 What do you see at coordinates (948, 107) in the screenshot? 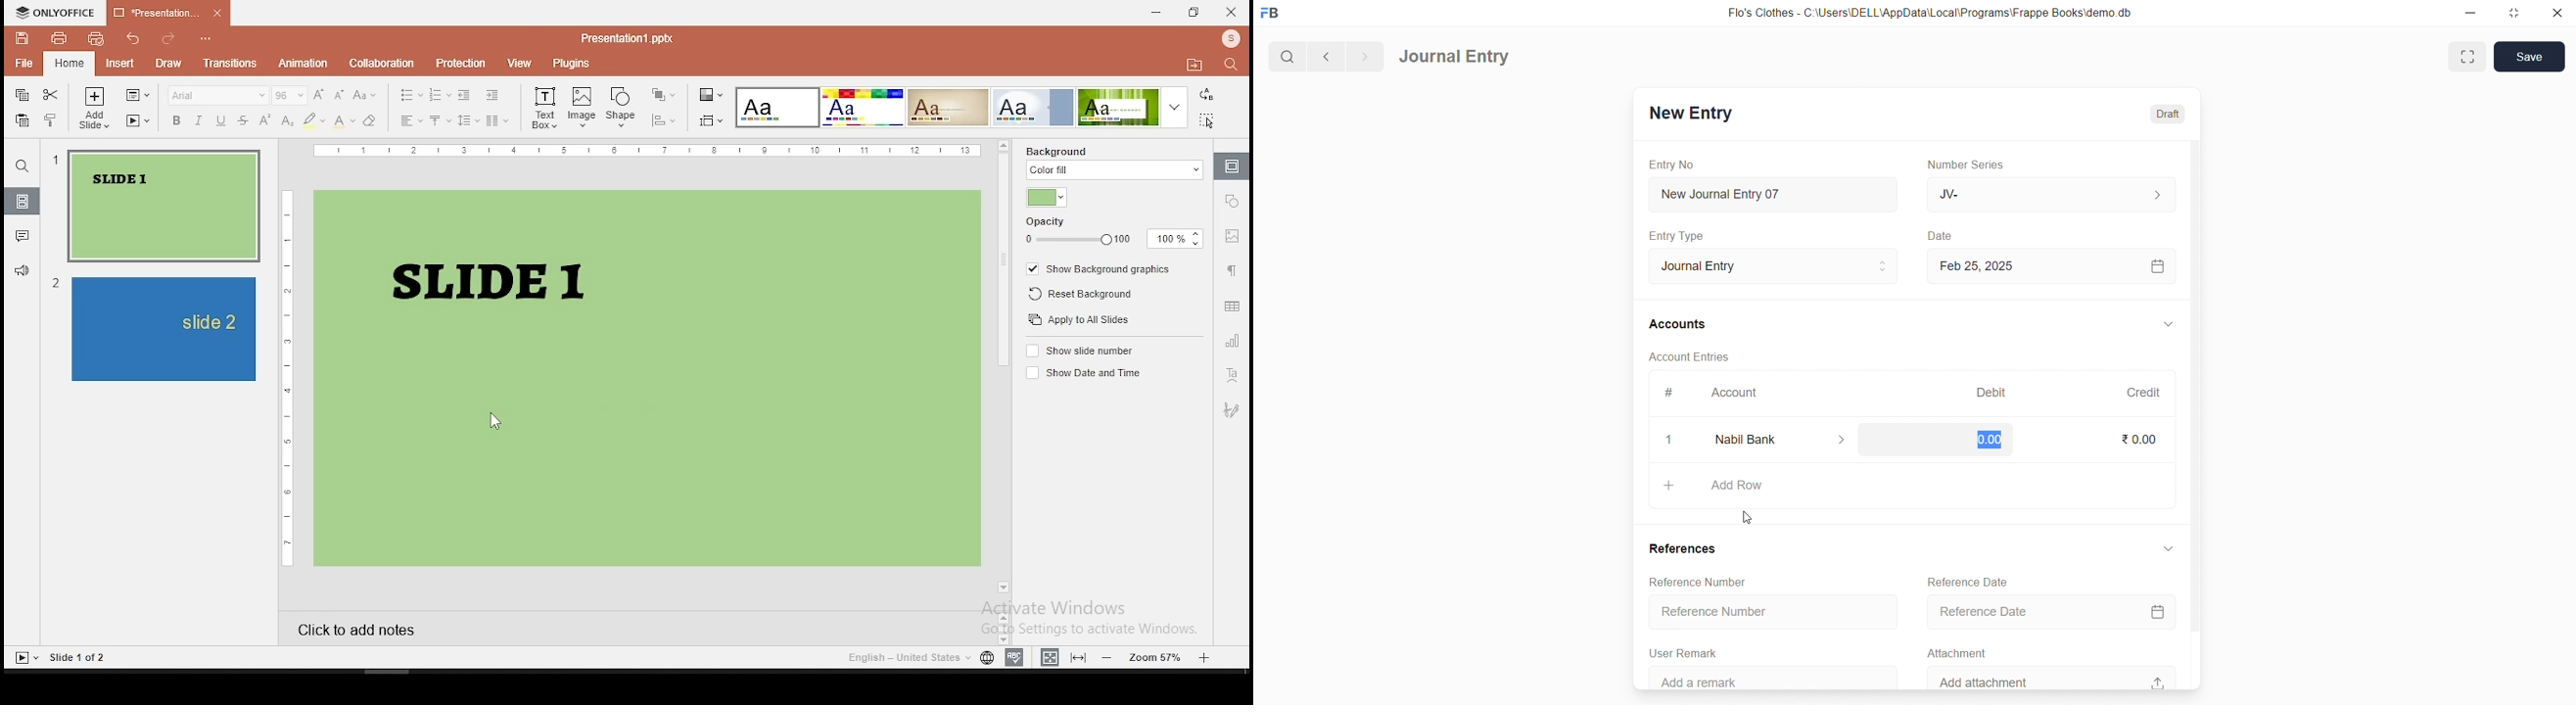
I see `select color theme` at bounding box center [948, 107].